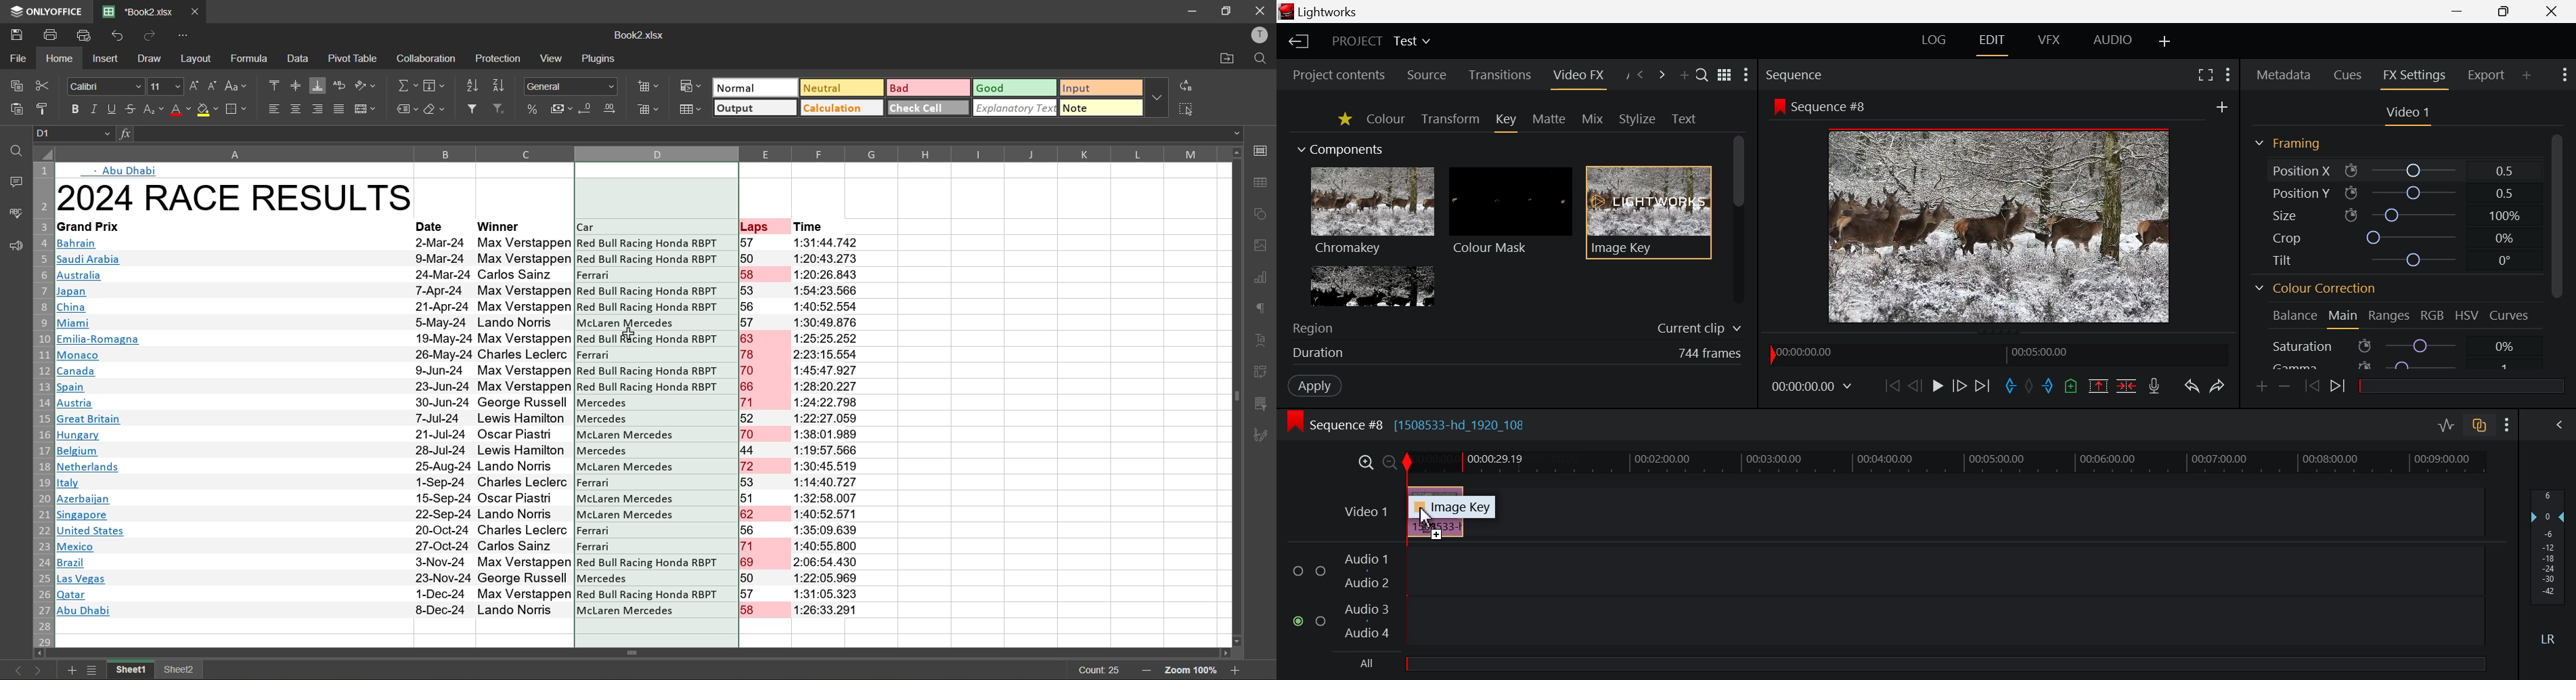 This screenshot has width=2576, height=700. Describe the element at coordinates (2221, 108) in the screenshot. I see `add` at that location.